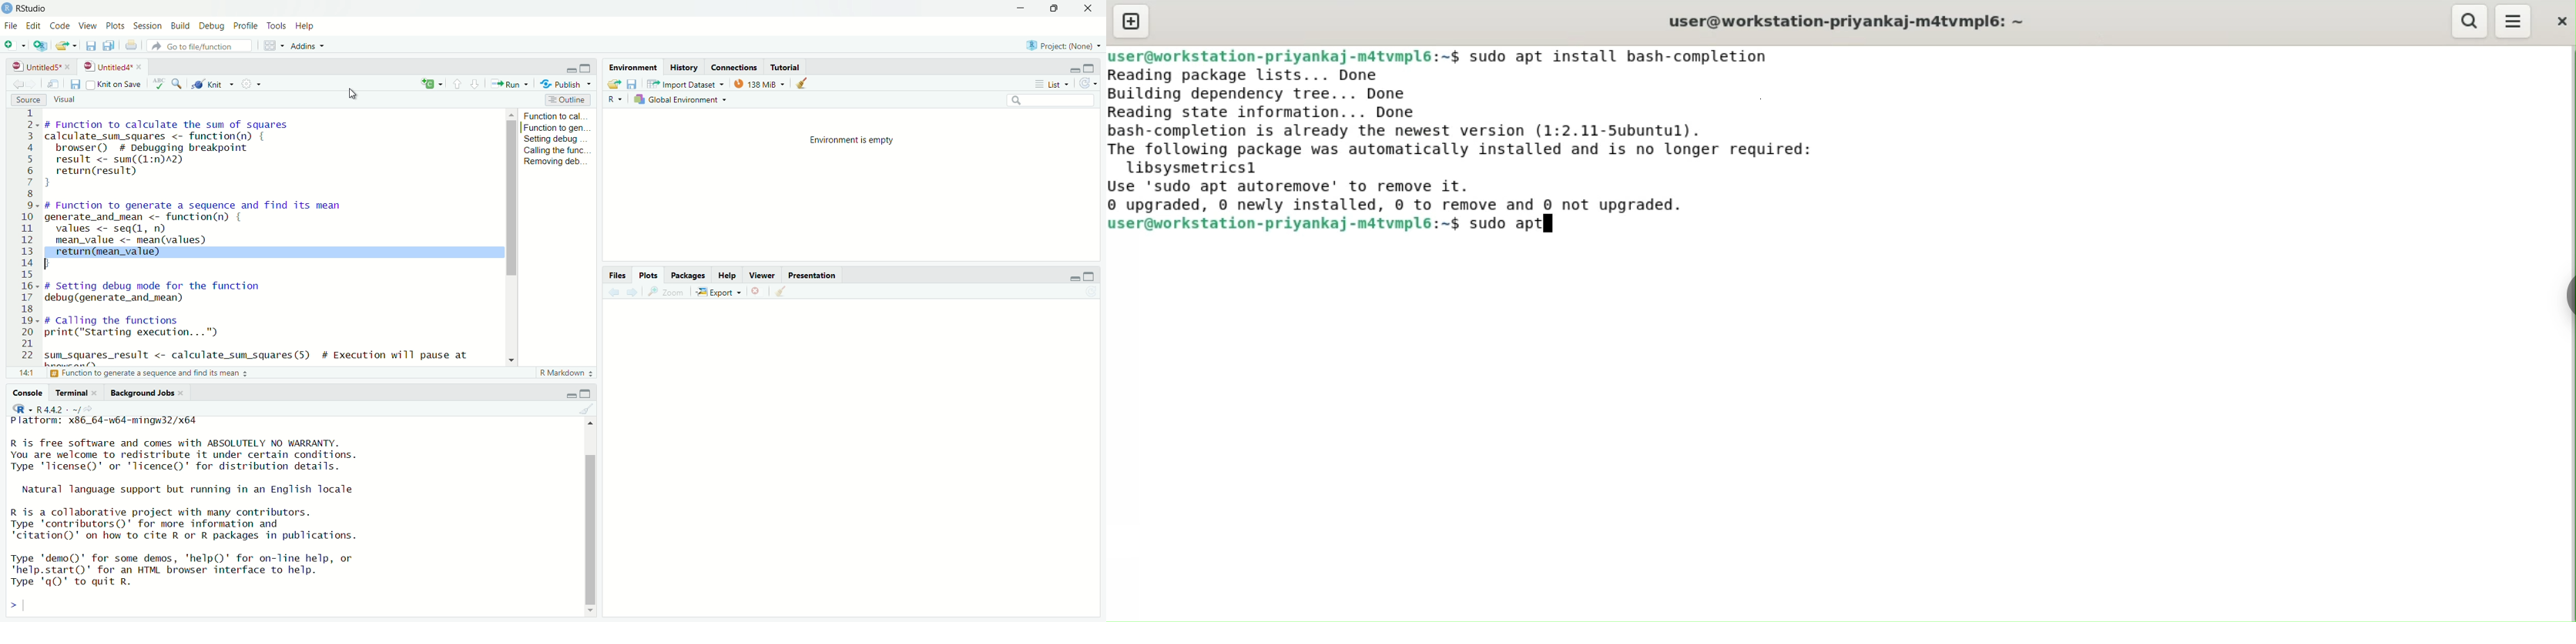  I want to click on visual, so click(67, 100).